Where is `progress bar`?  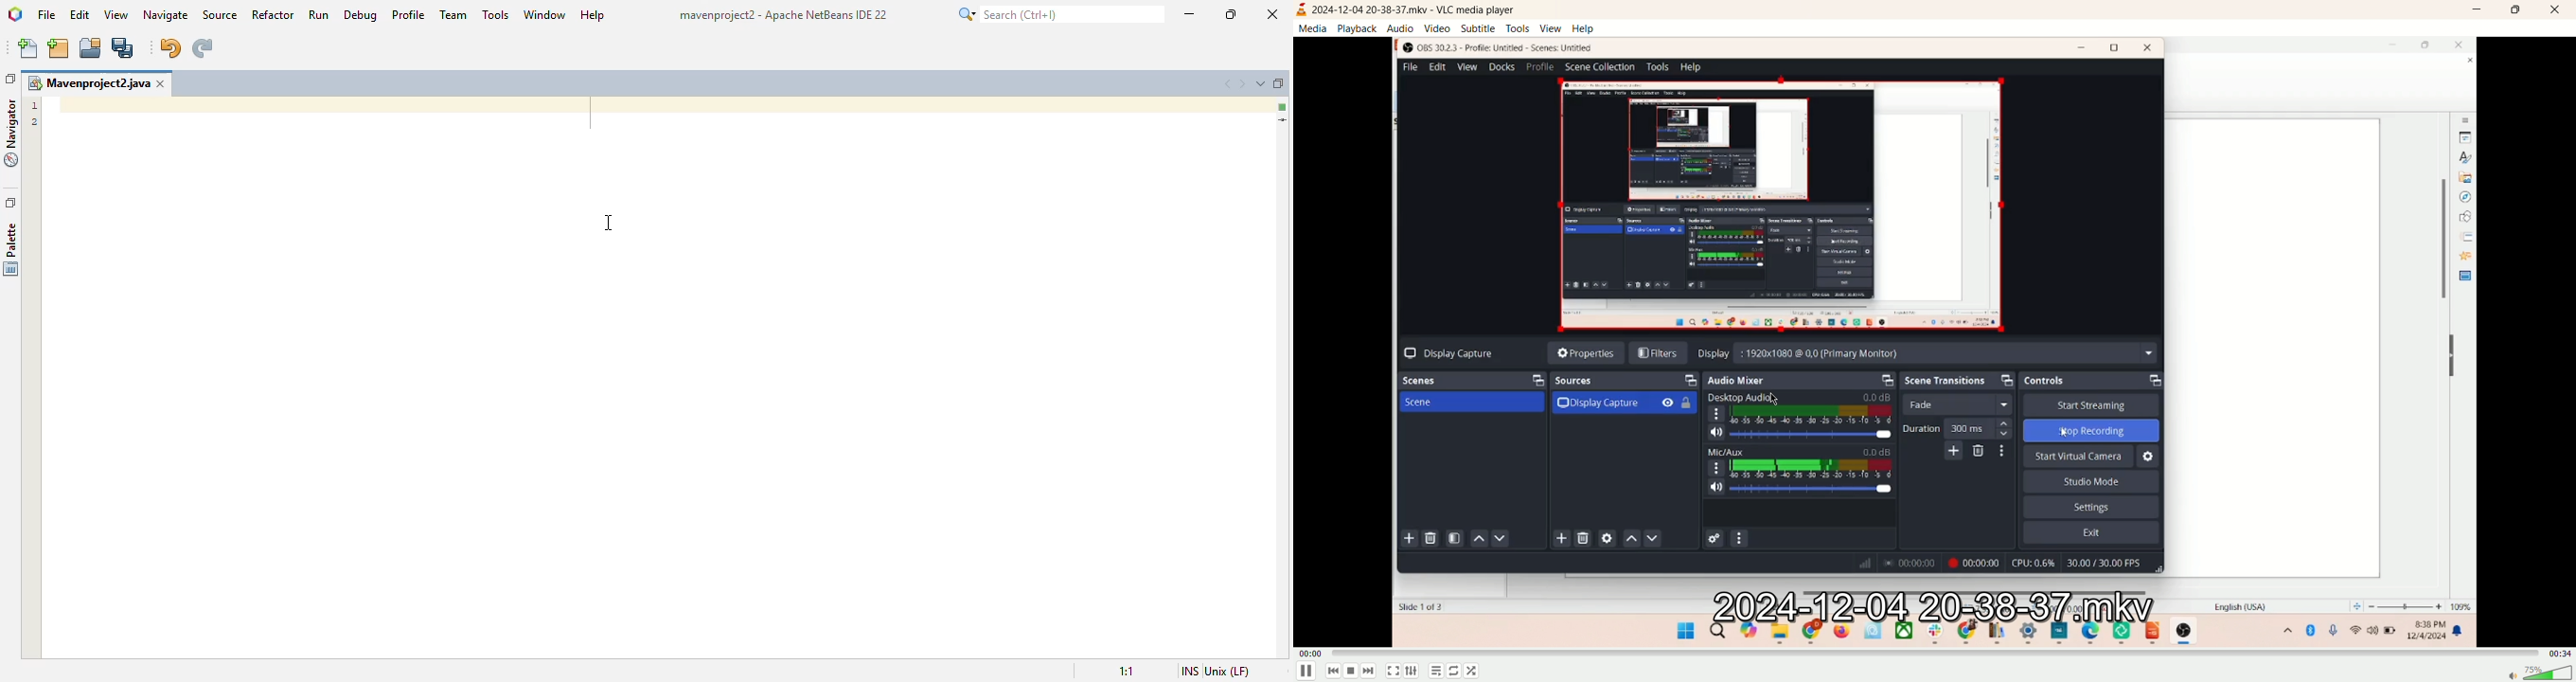 progress bar is located at coordinates (1933, 653).